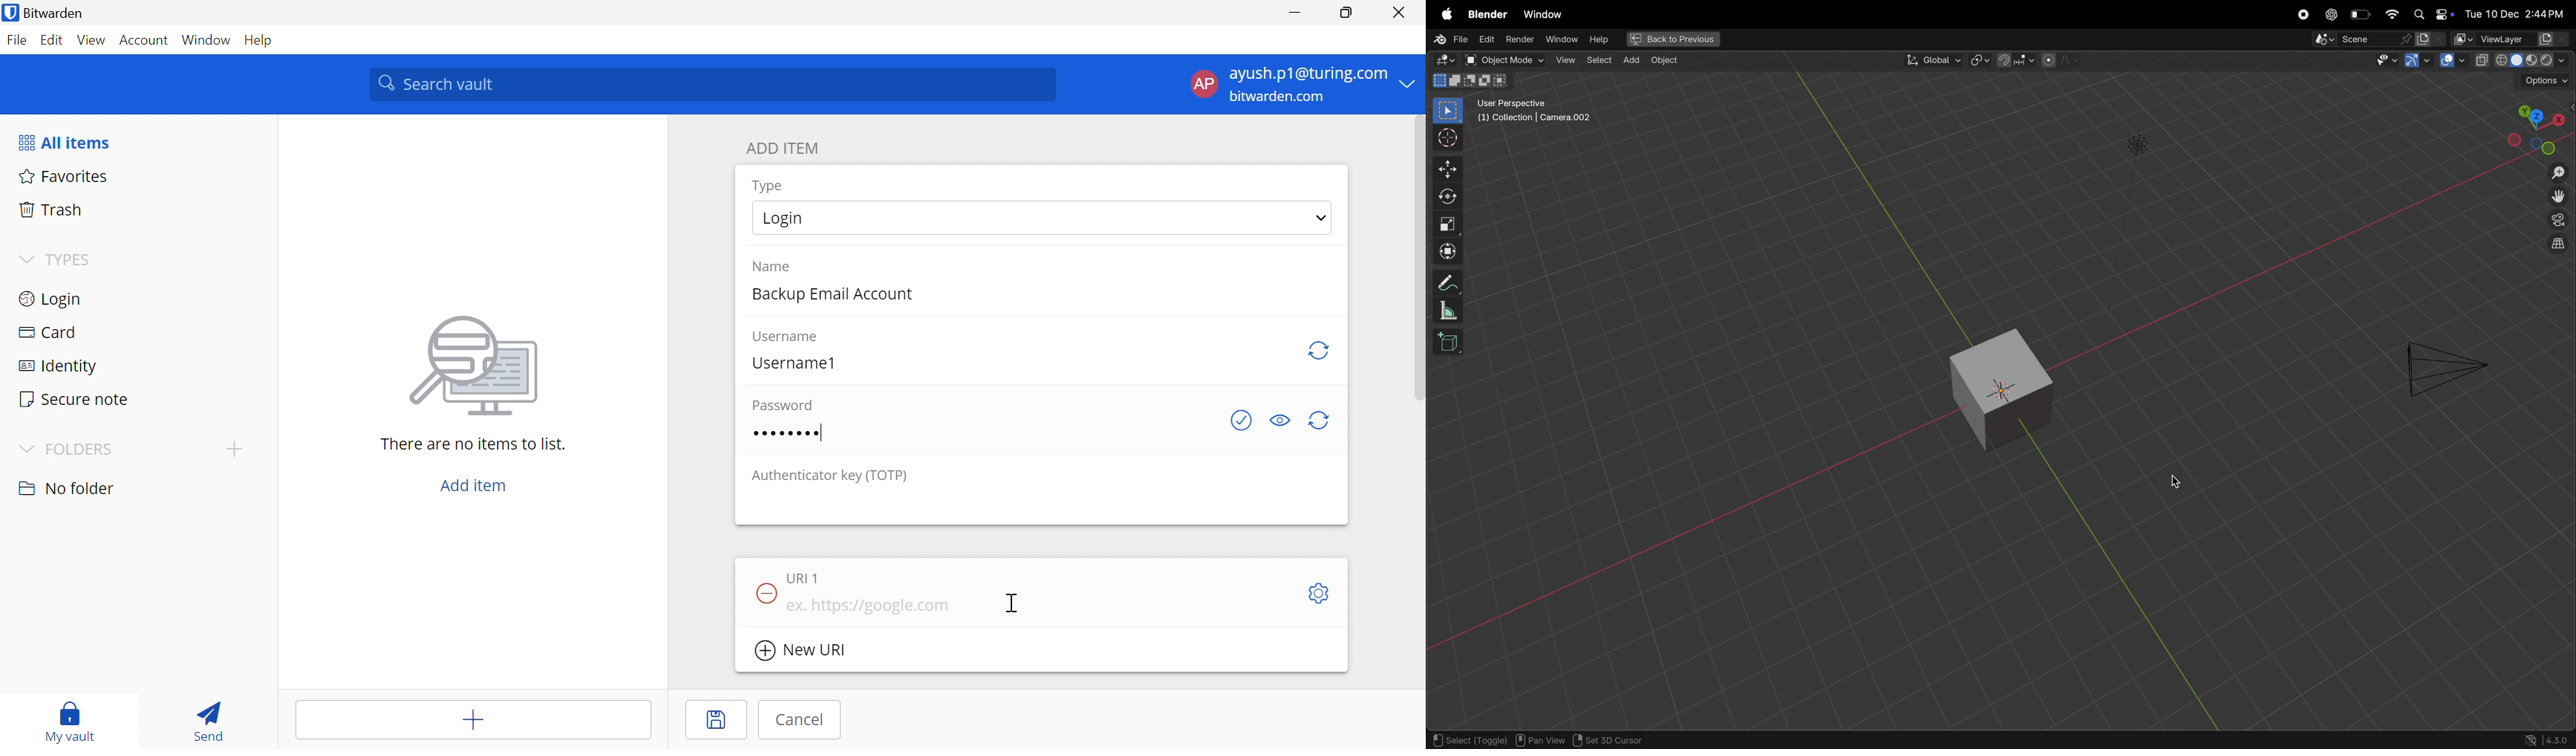 This screenshot has width=2576, height=756. I want to click on Toggle visibility, so click(1278, 421).